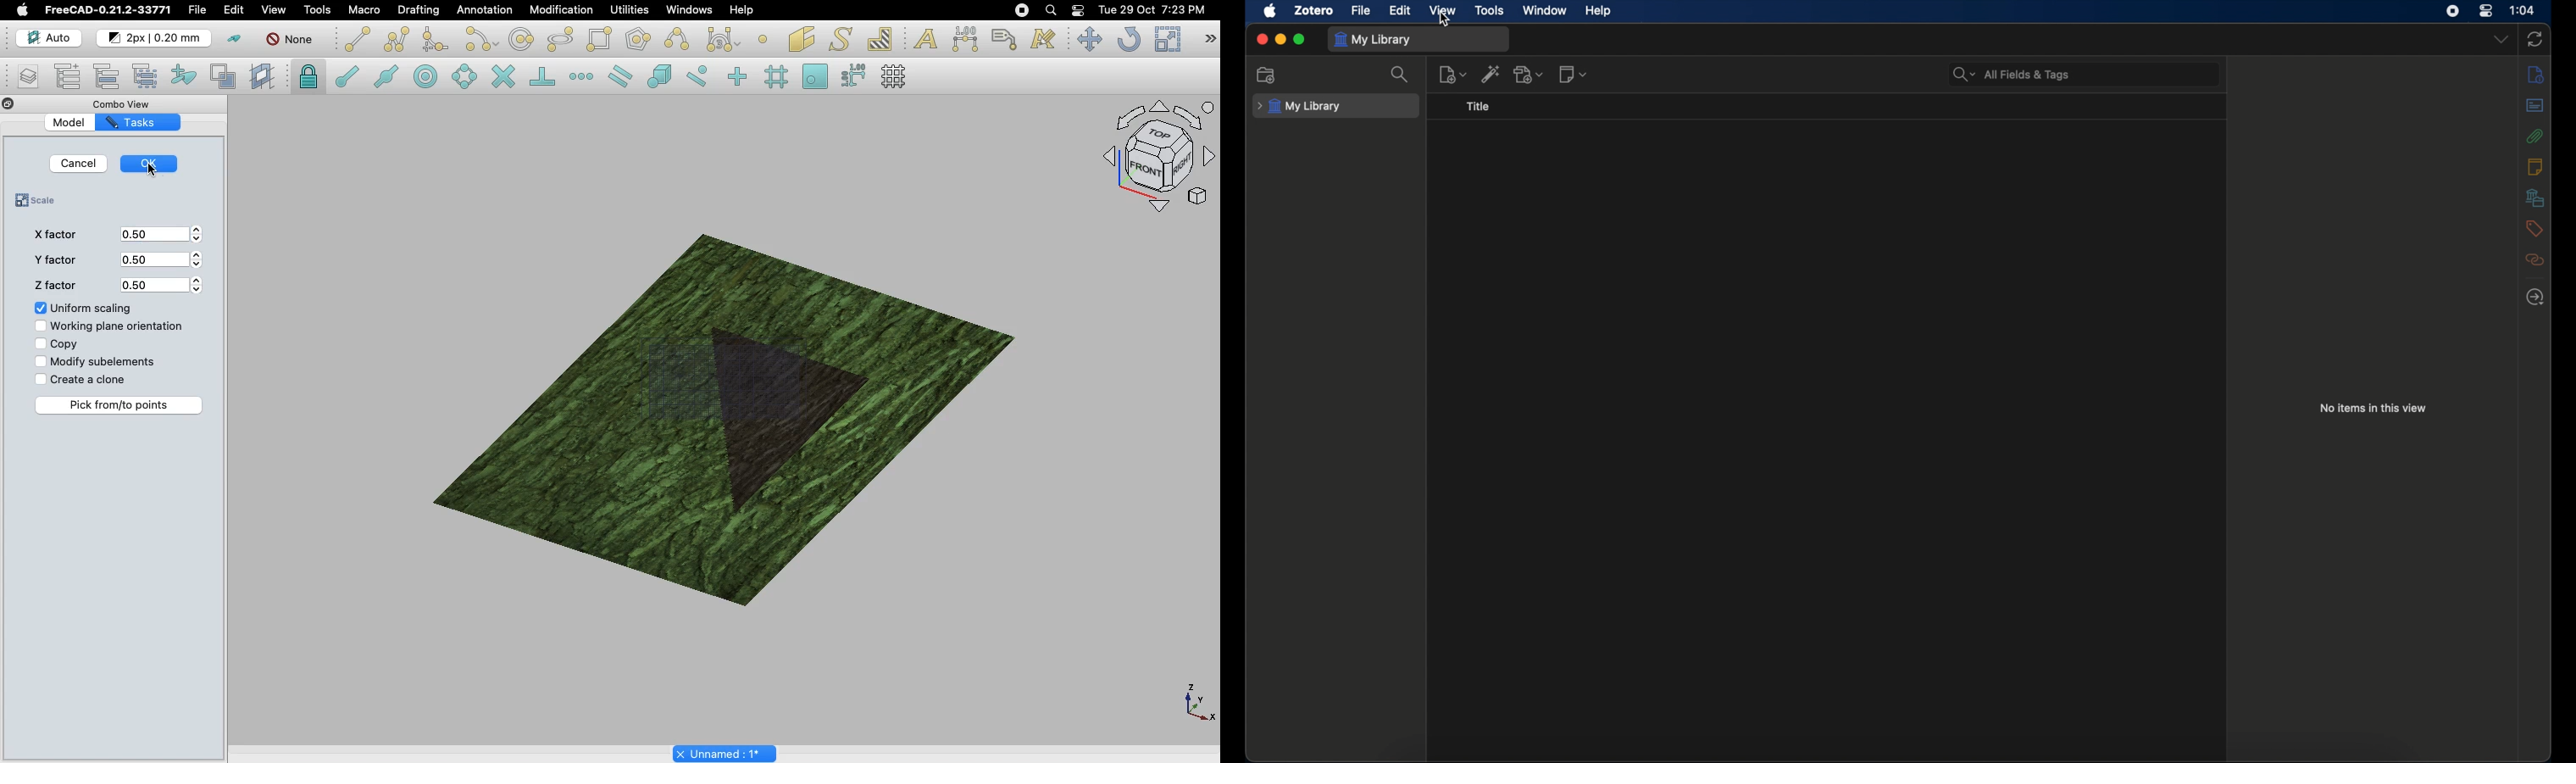 This screenshot has width=2576, height=784. Describe the element at coordinates (84, 309) in the screenshot. I see `Uniform scaling` at that location.